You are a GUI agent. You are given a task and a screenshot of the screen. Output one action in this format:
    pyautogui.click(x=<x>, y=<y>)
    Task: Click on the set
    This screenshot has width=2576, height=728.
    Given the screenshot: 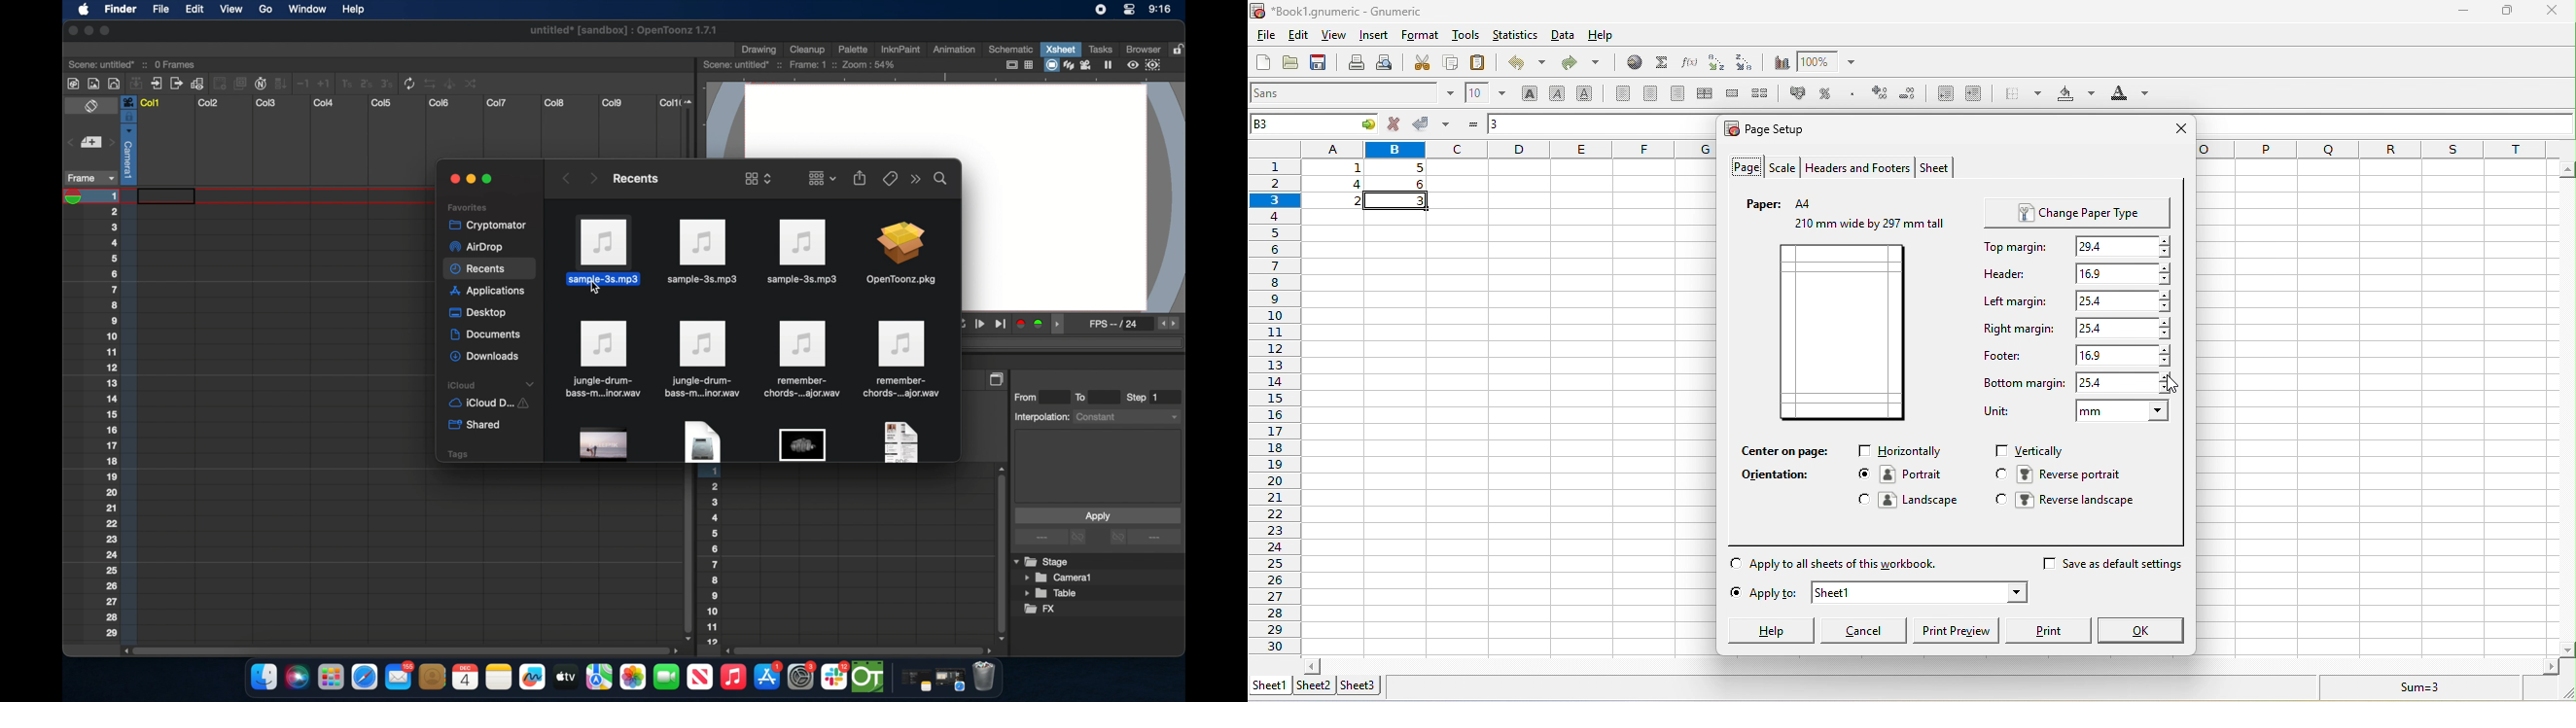 What is the action you would take?
    pyautogui.click(x=90, y=143)
    